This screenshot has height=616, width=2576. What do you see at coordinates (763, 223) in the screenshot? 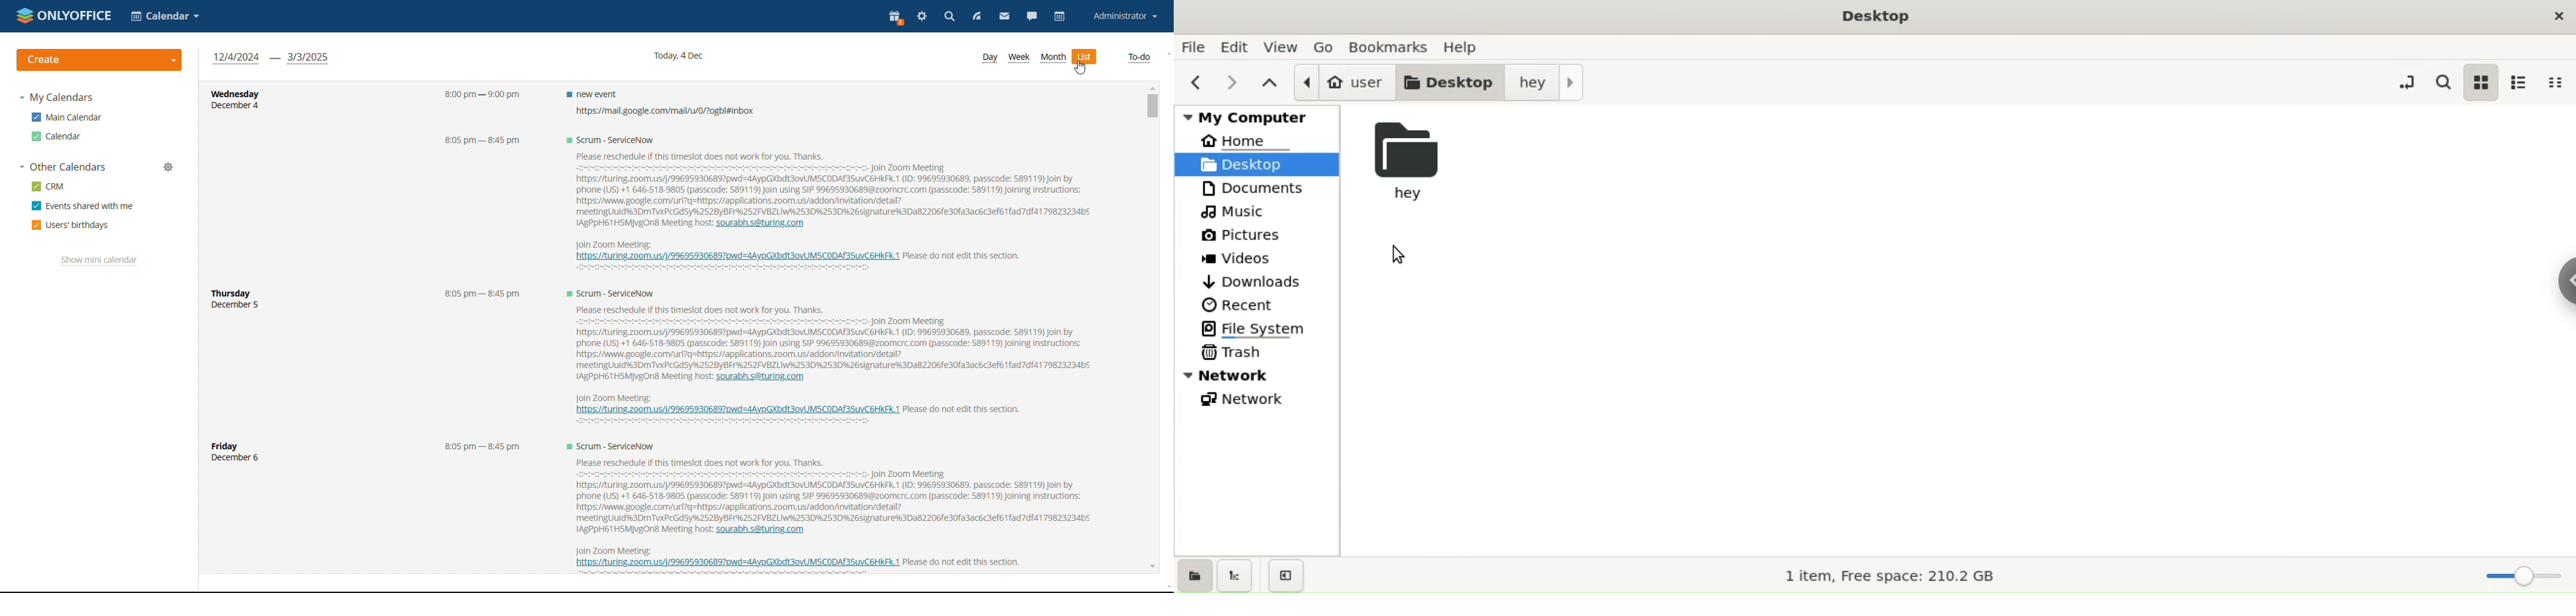
I see `sourabh.s@turing.com` at bounding box center [763, 223].